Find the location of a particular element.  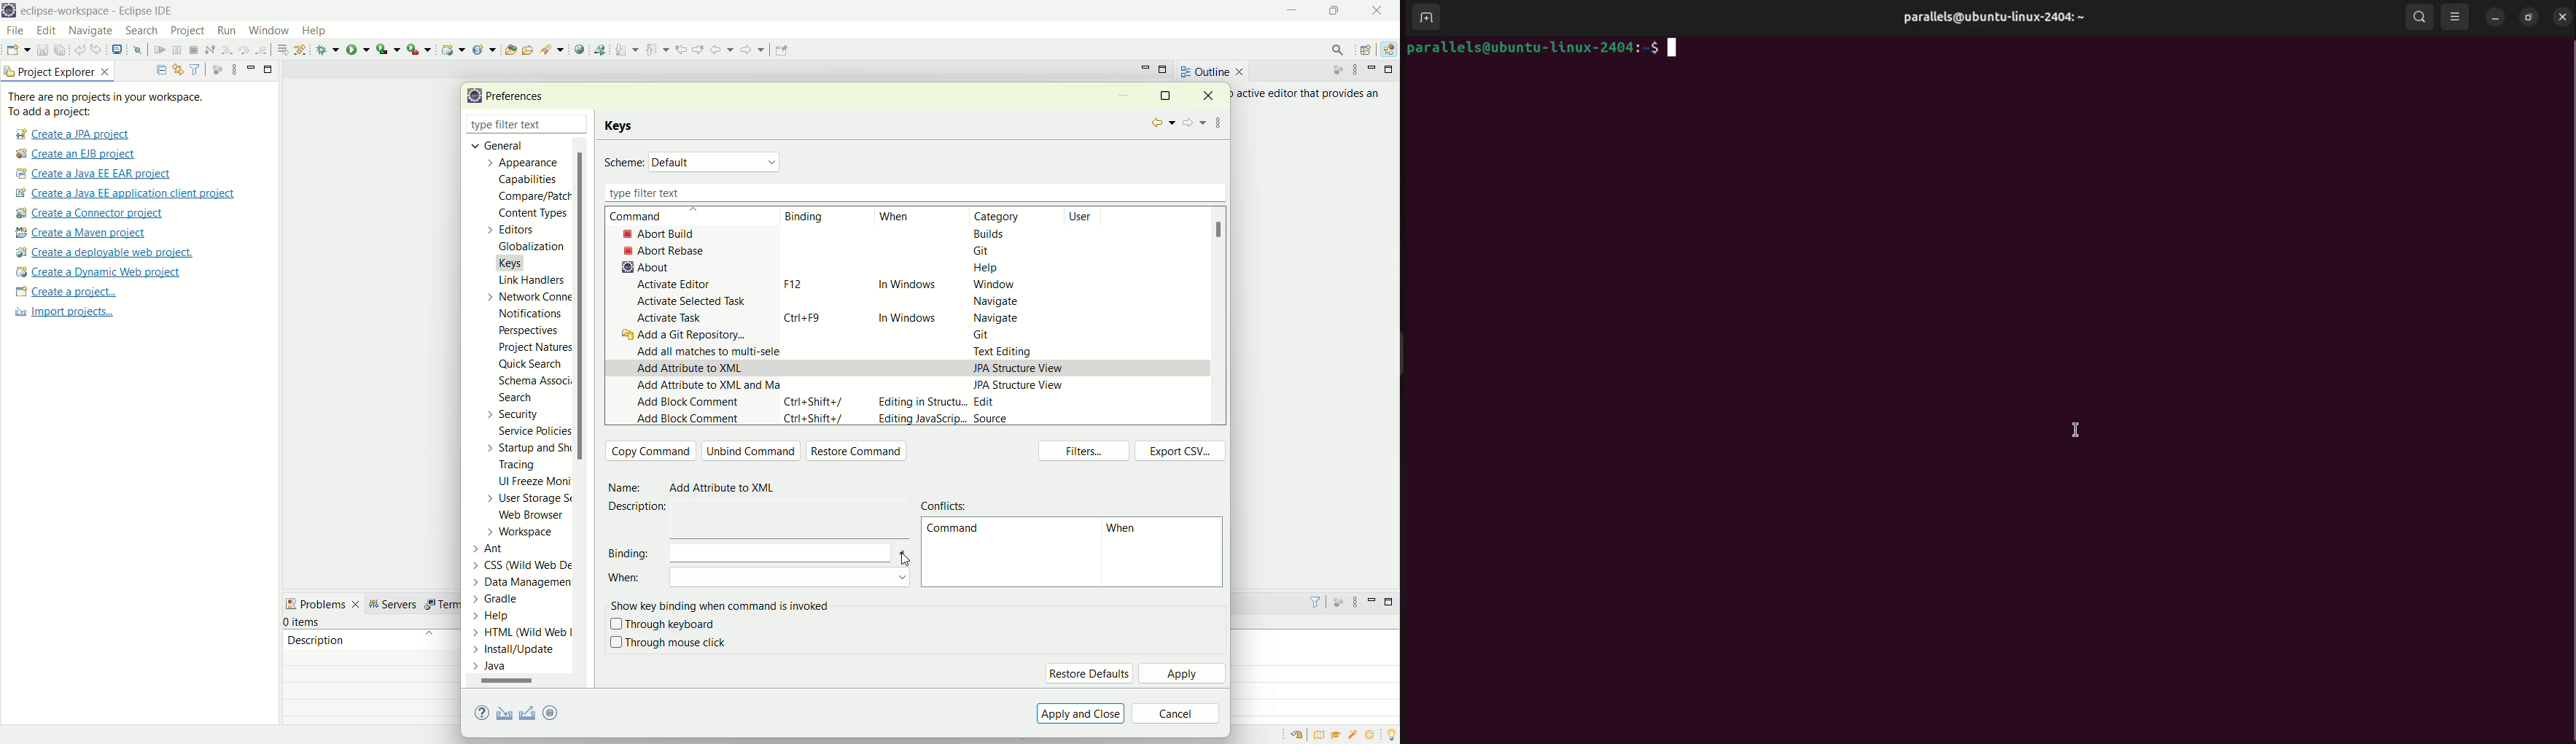

search is located at coordinates (553, 49).